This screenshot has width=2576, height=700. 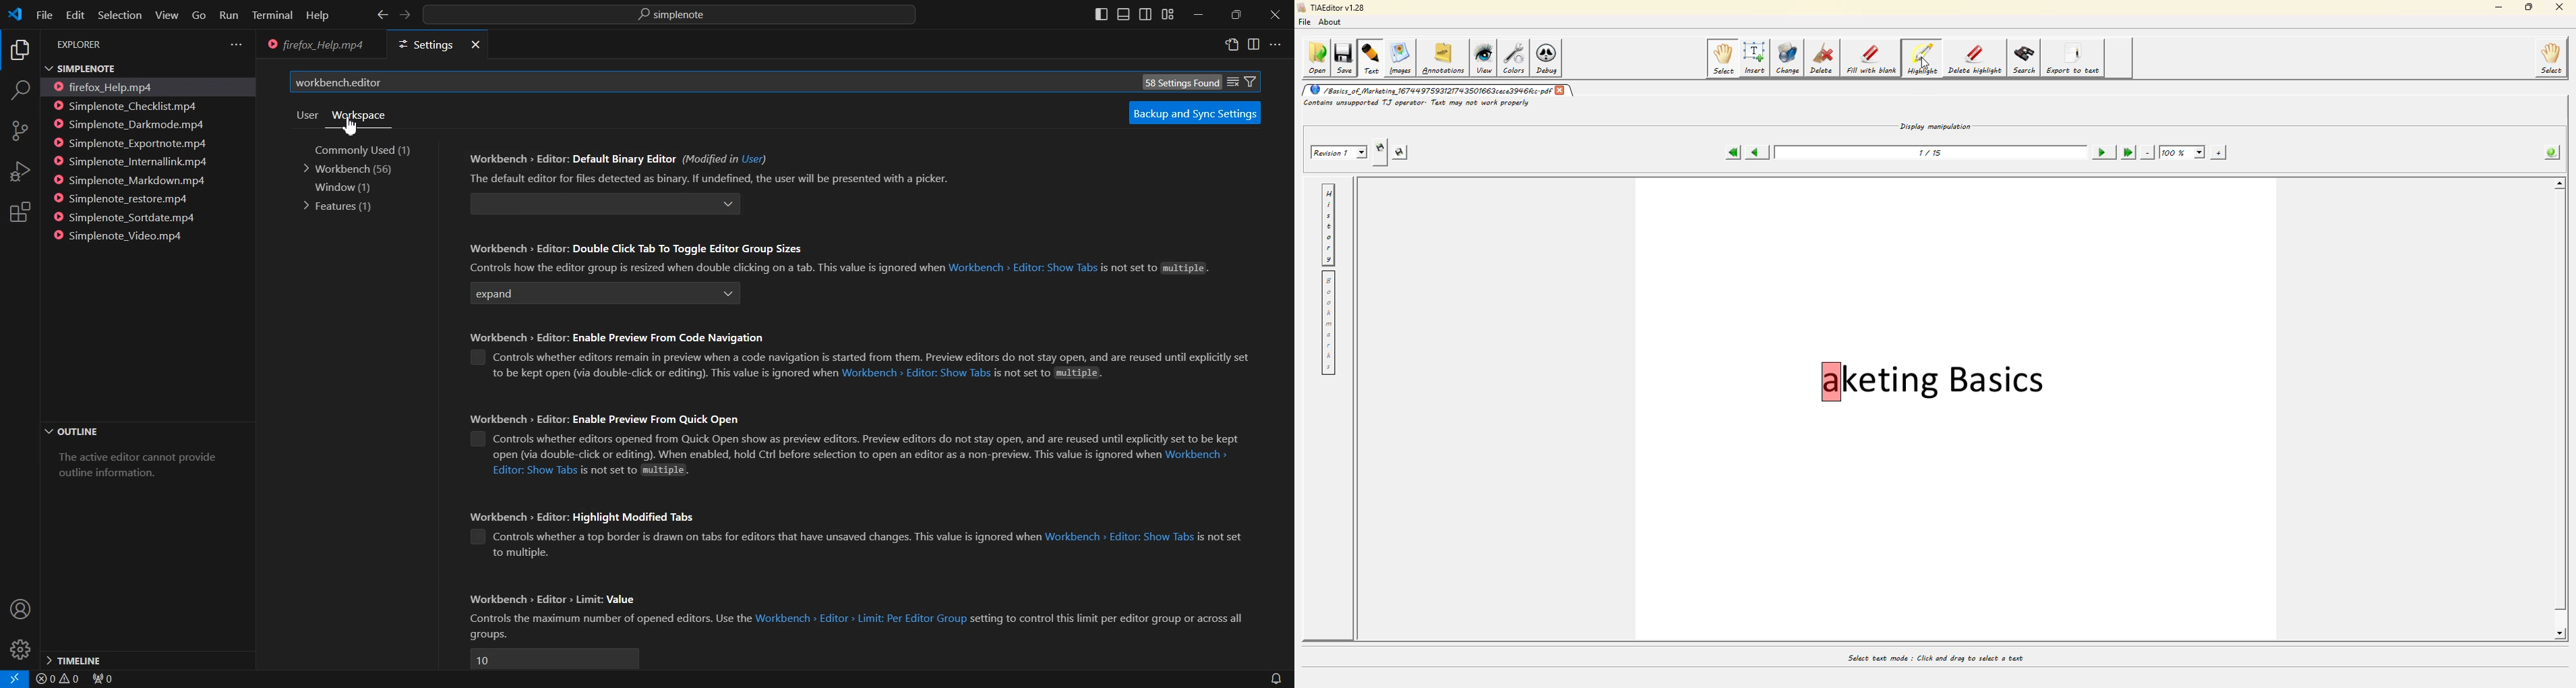 What do you see at coordinates (20, 213) in the screenshot?
I see `Extension's` at bounding box center [20, 213].